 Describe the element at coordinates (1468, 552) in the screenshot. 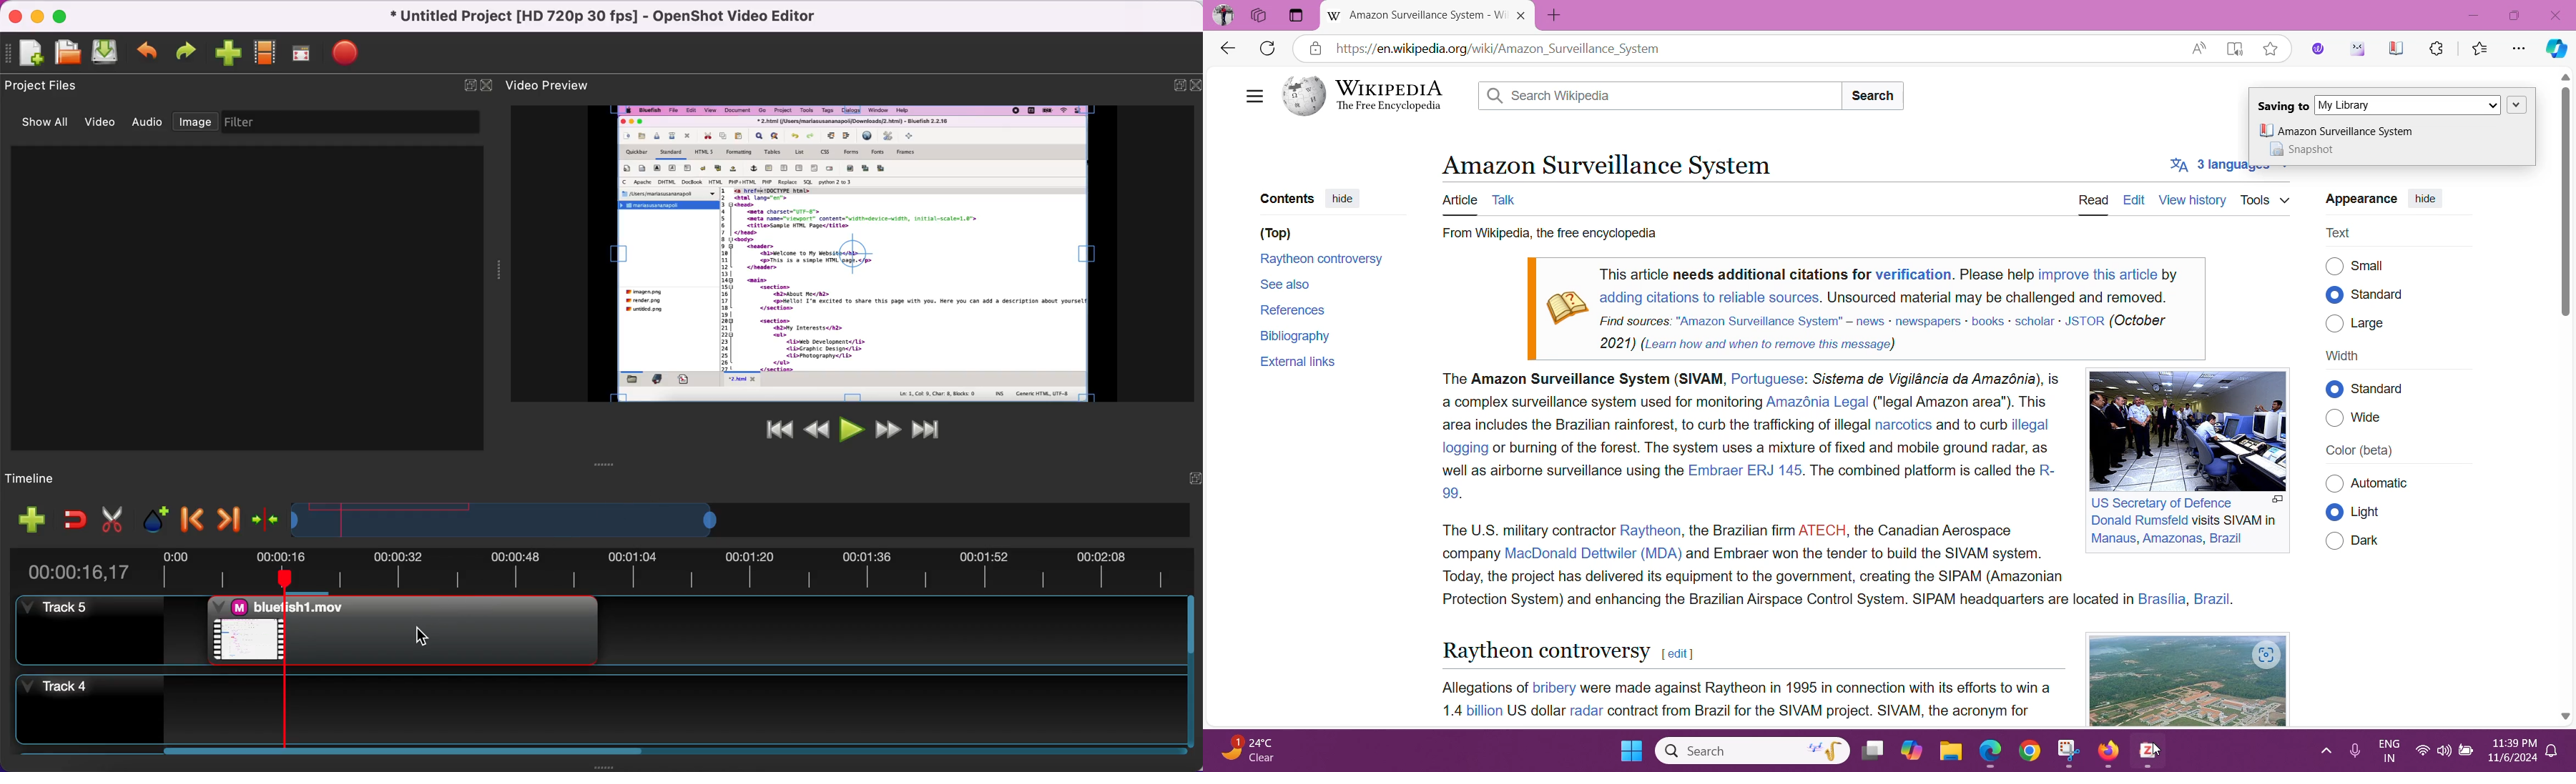

I see `company` at that location.